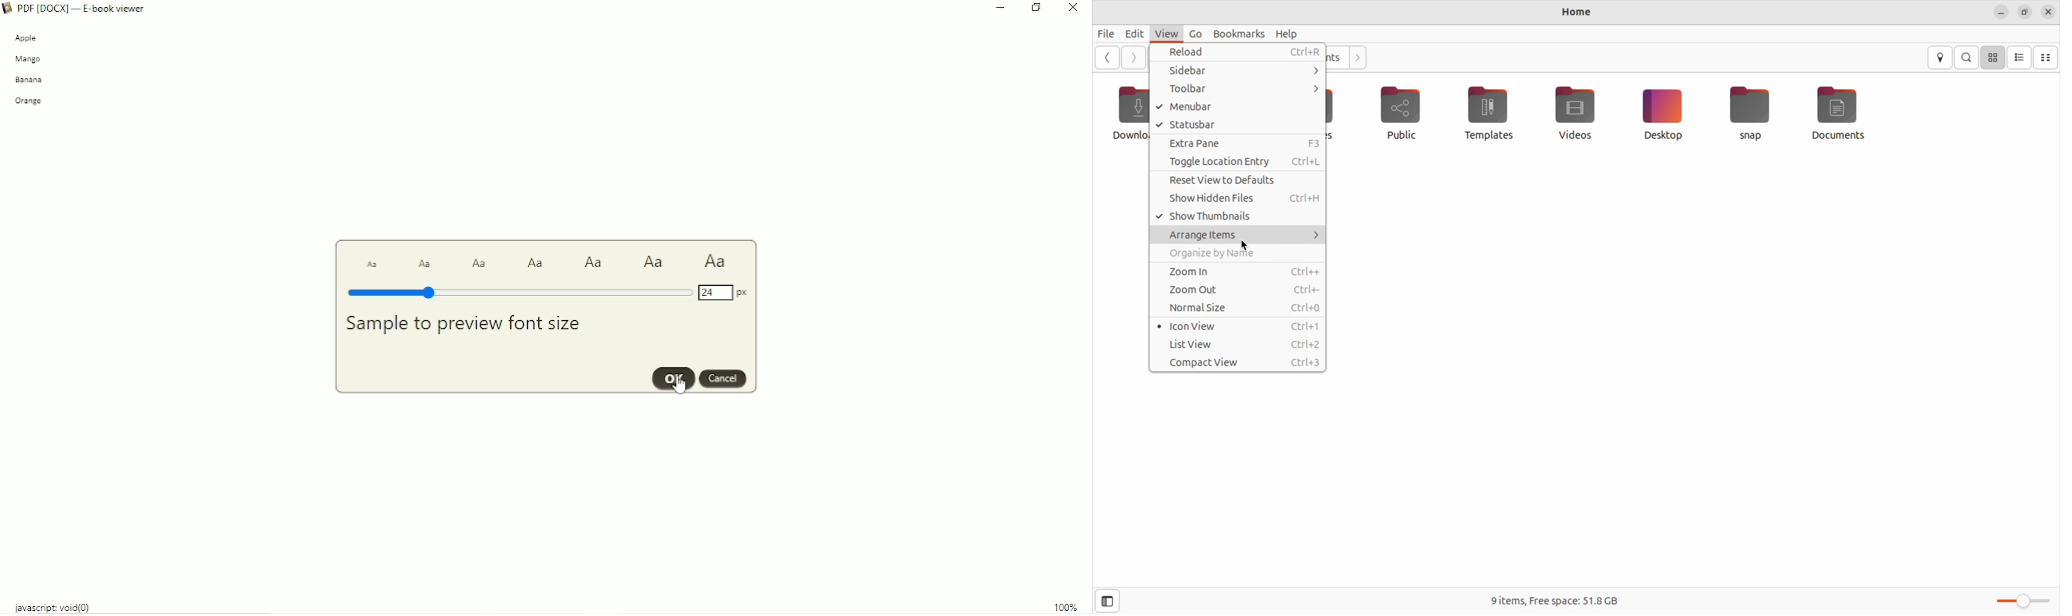 The width and height of the screenshot is (2072, 616). Describe the element at coordinates (715, 261) in the screenshot. I see `Text size` at that location.